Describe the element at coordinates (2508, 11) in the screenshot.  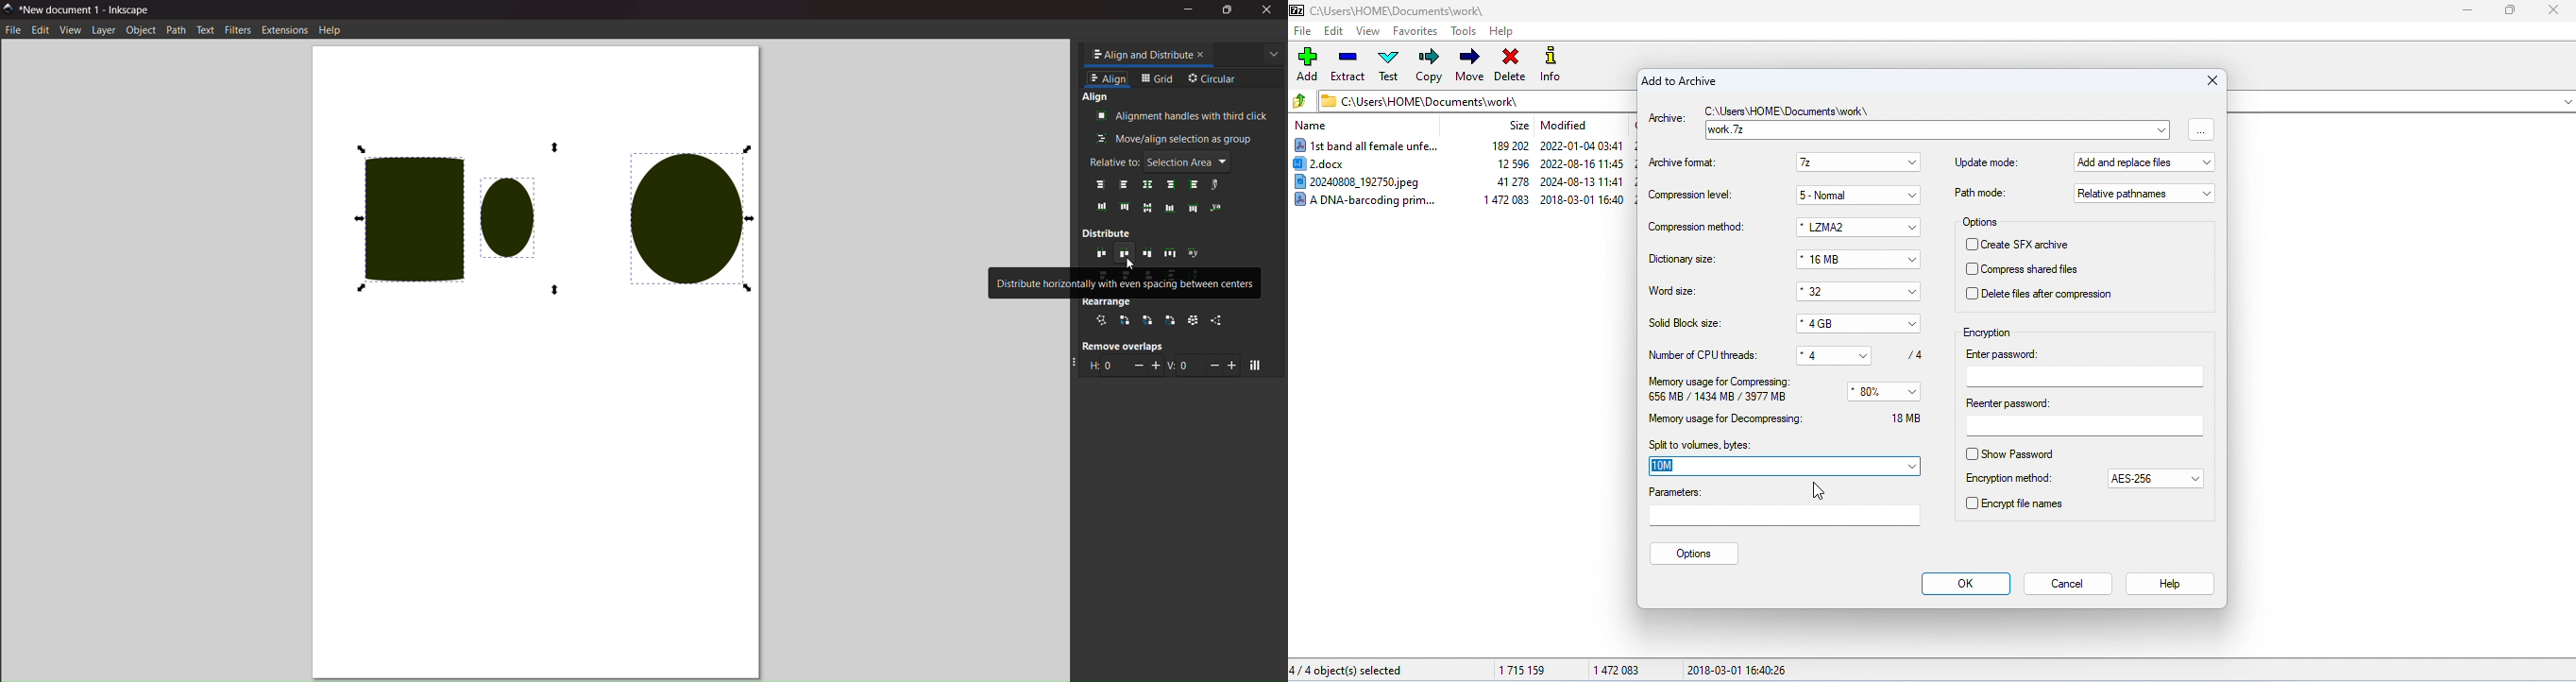
I see `maximize` at that location.